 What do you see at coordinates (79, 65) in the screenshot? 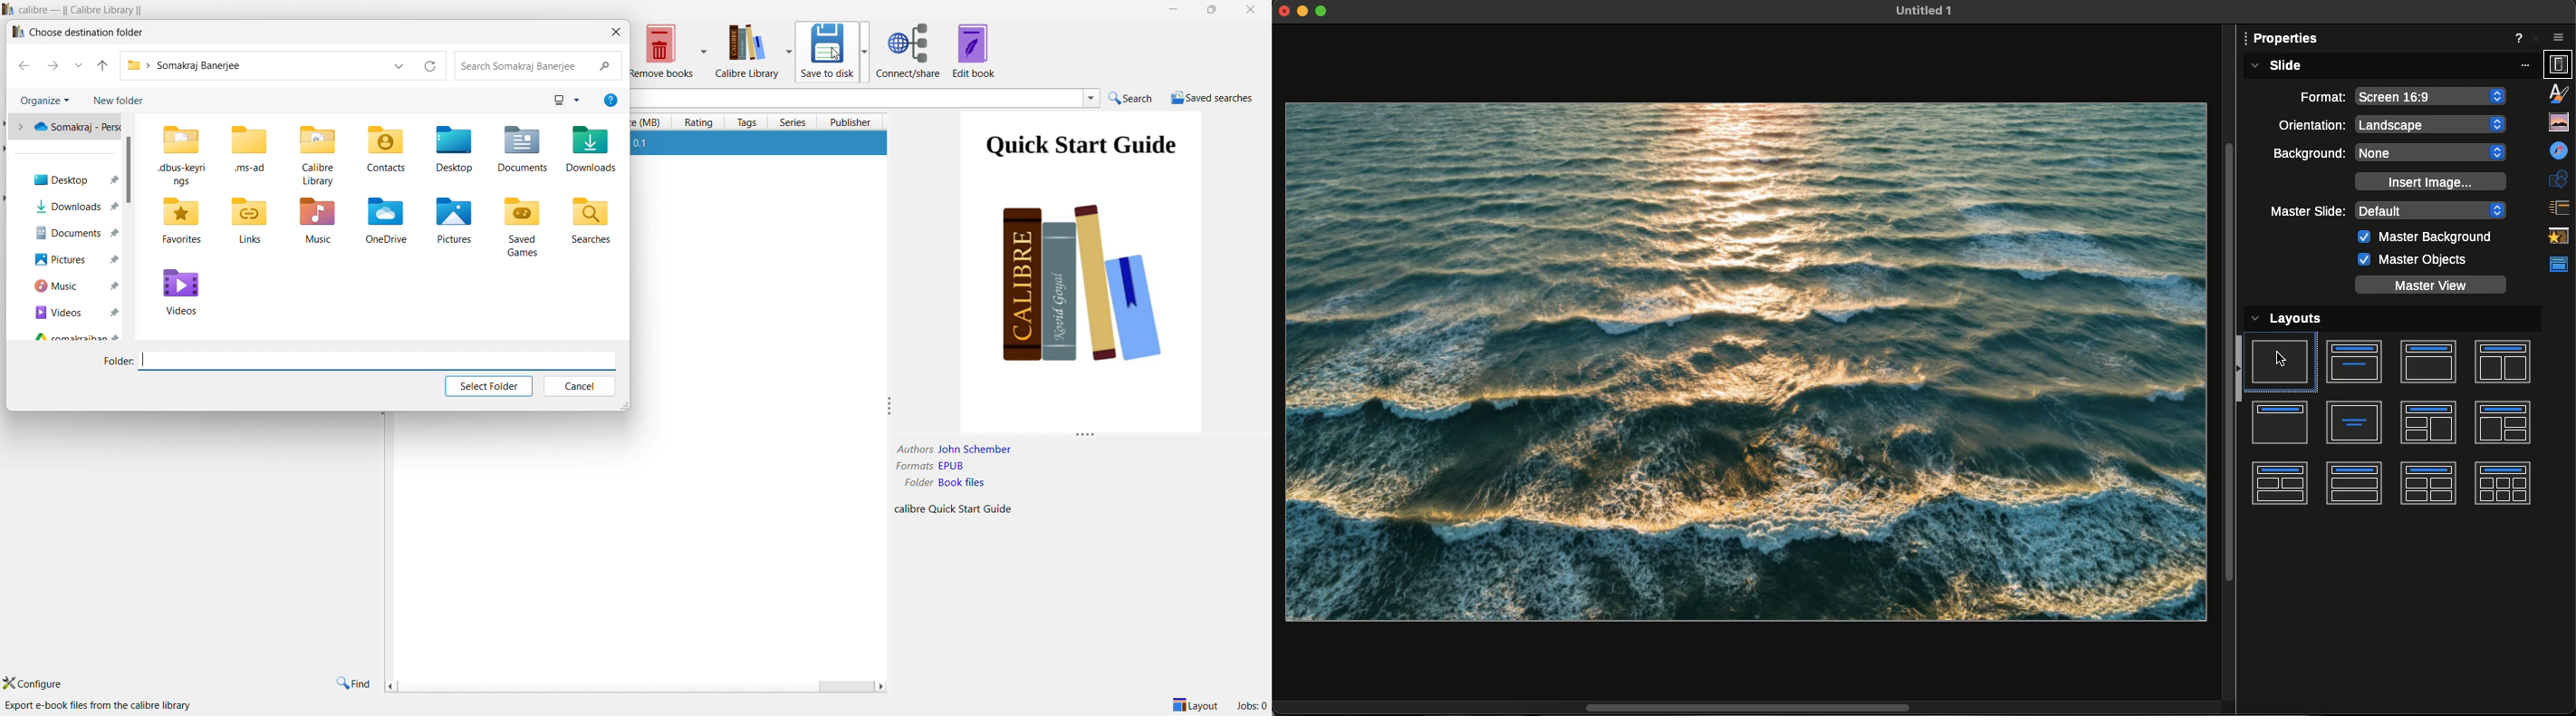
I see `recent locations` at bounding box center [79, 65].